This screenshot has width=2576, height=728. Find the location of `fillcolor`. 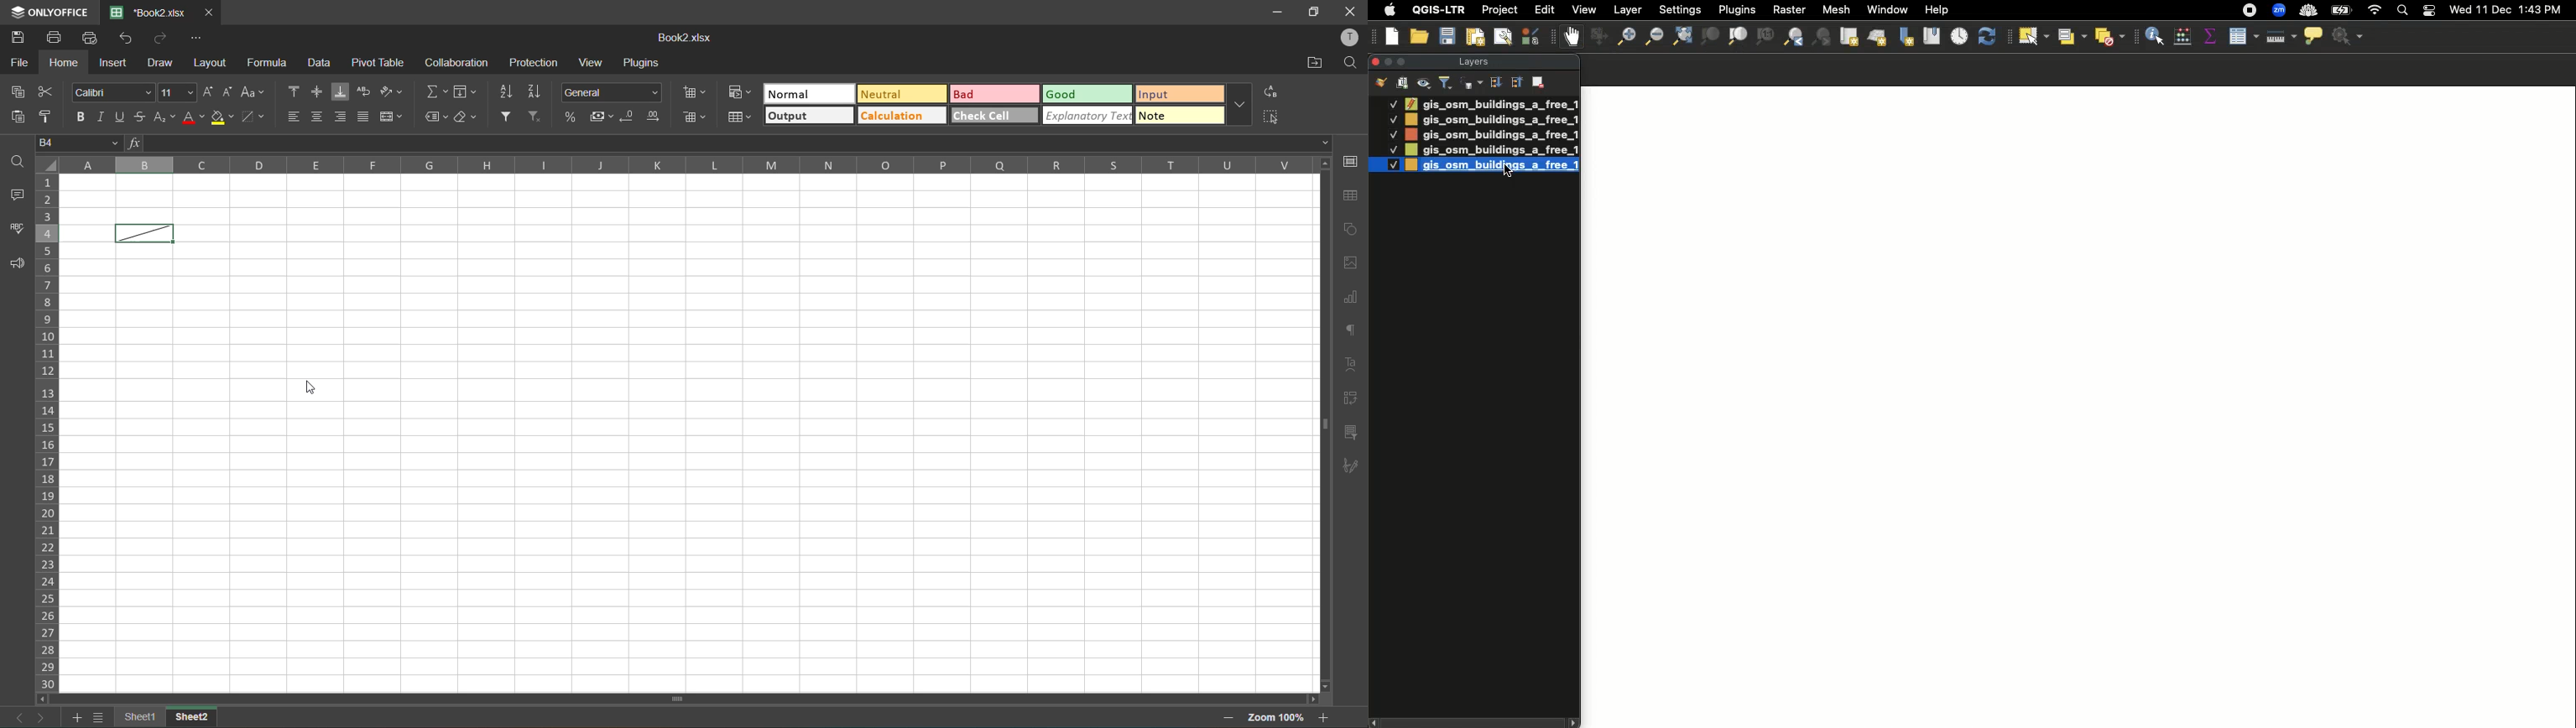

fillcolor is located at coordinates (222, 118).